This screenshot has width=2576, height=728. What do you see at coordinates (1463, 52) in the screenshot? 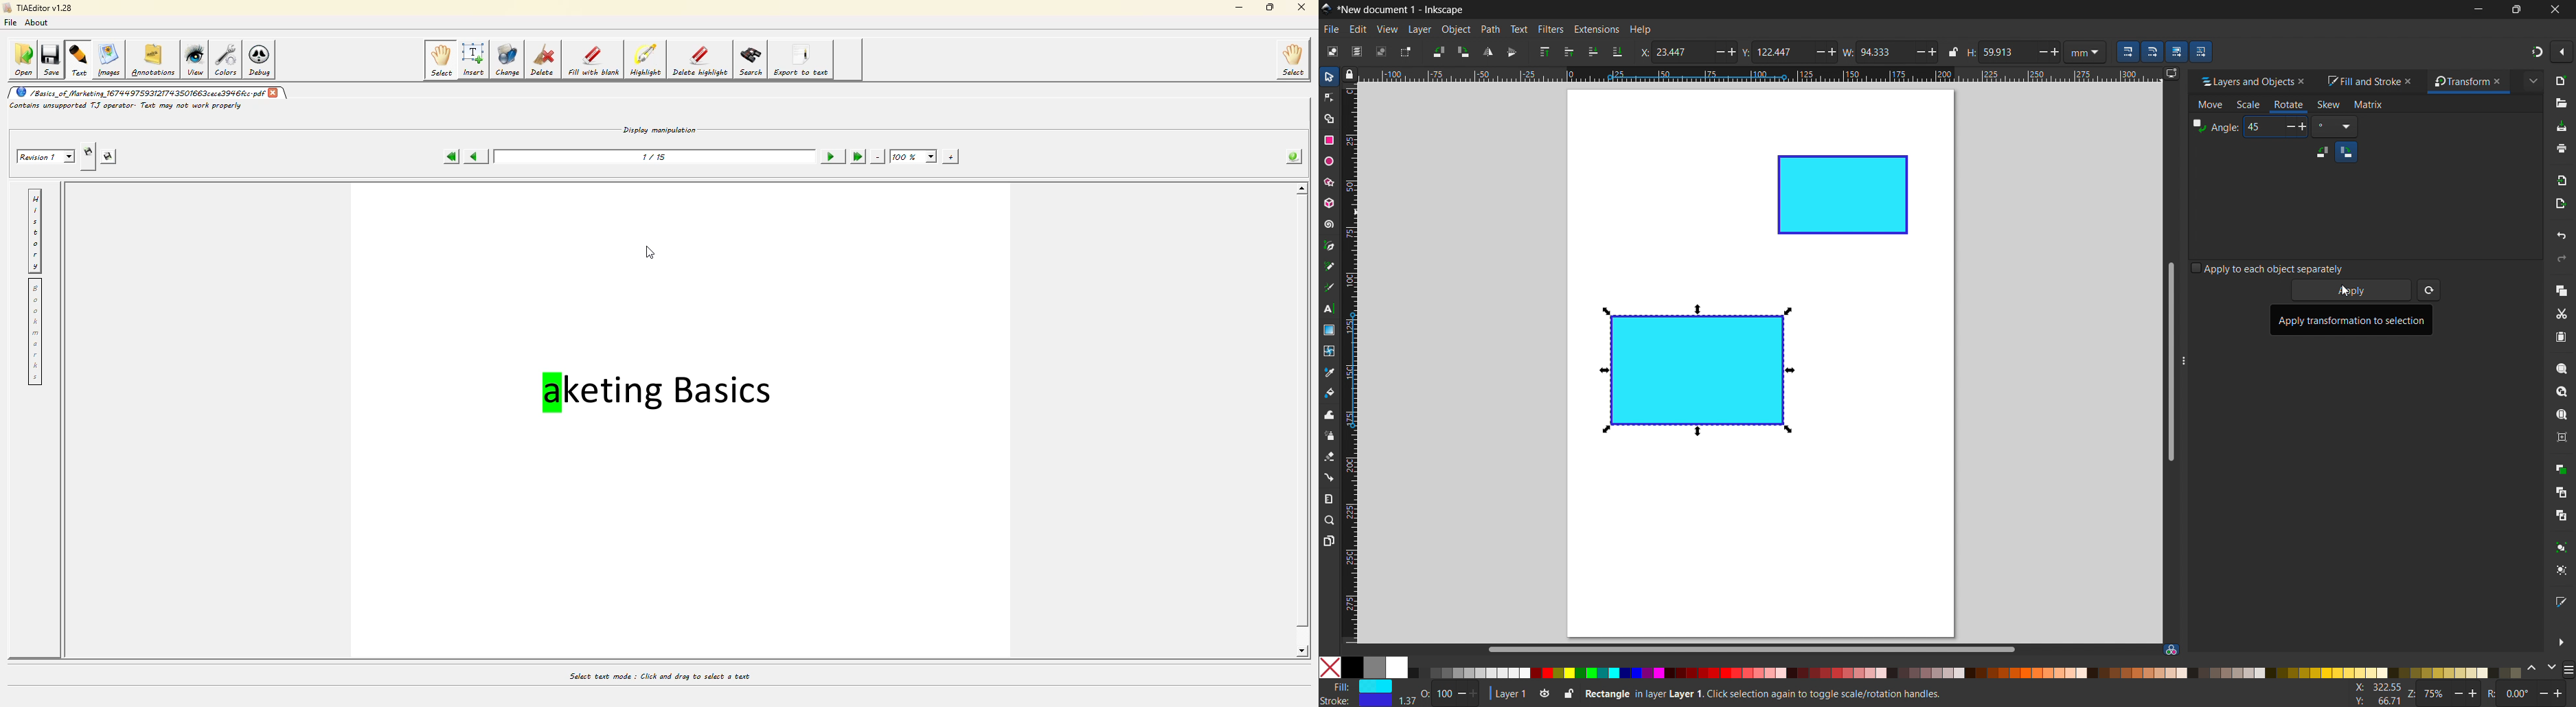
I see `rotate 90 cw` at bounding box center [1463, 52].